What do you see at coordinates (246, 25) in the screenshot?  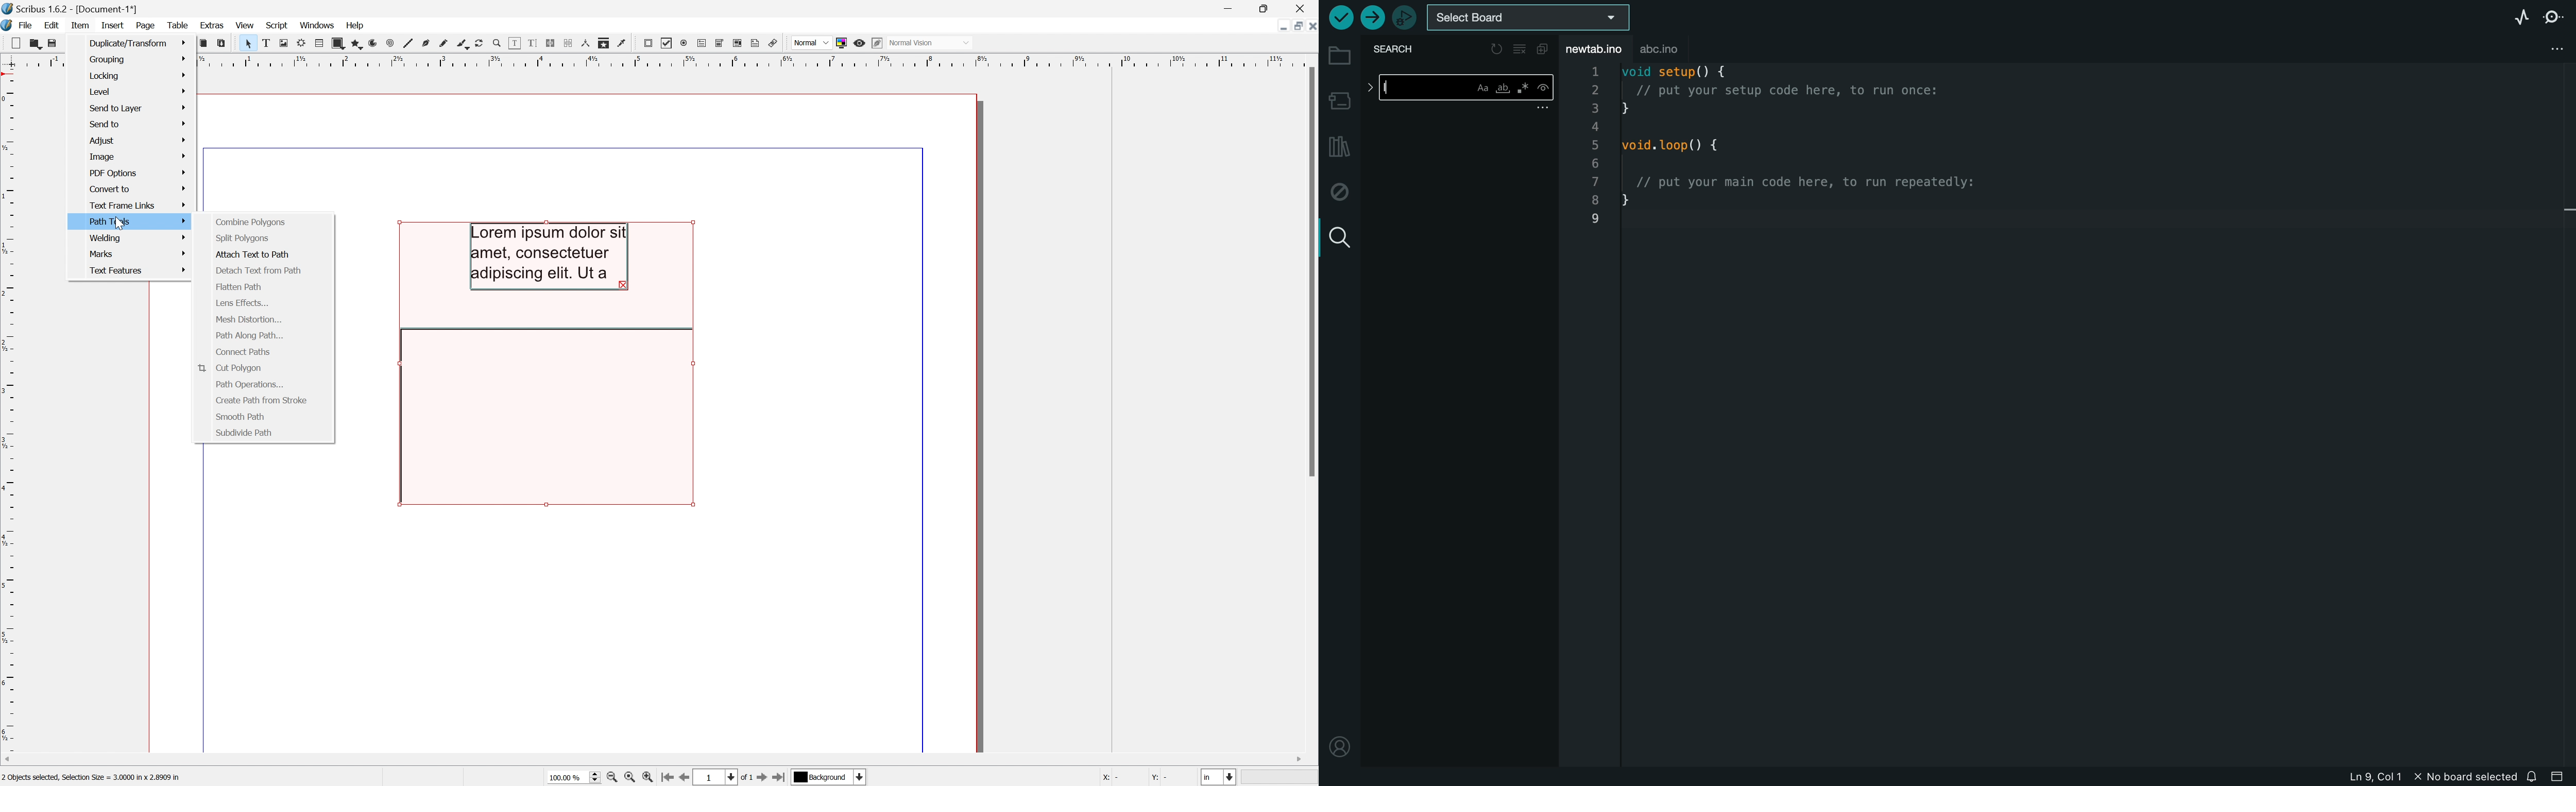 I see `View` at bounding box center [246, 25].